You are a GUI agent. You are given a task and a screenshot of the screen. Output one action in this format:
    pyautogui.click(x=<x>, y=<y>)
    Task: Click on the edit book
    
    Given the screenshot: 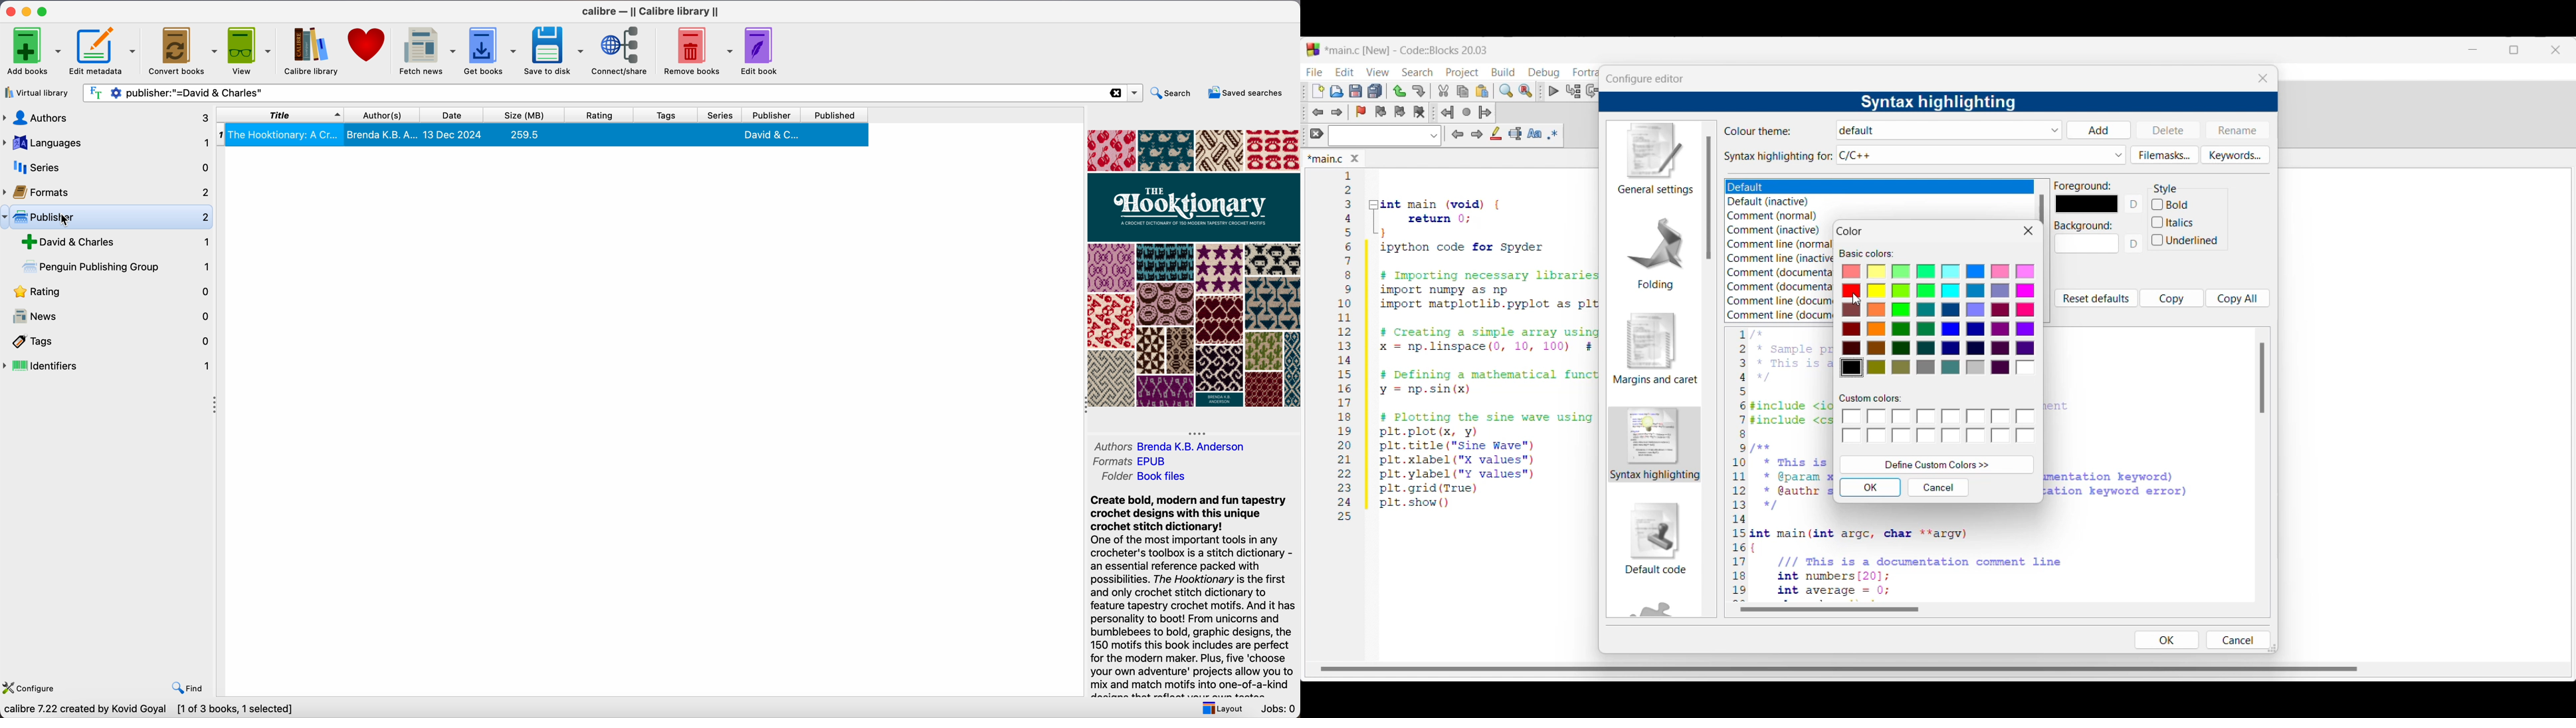 What is the action you would take?
    pyautogui.click(x=763, y=50)
    